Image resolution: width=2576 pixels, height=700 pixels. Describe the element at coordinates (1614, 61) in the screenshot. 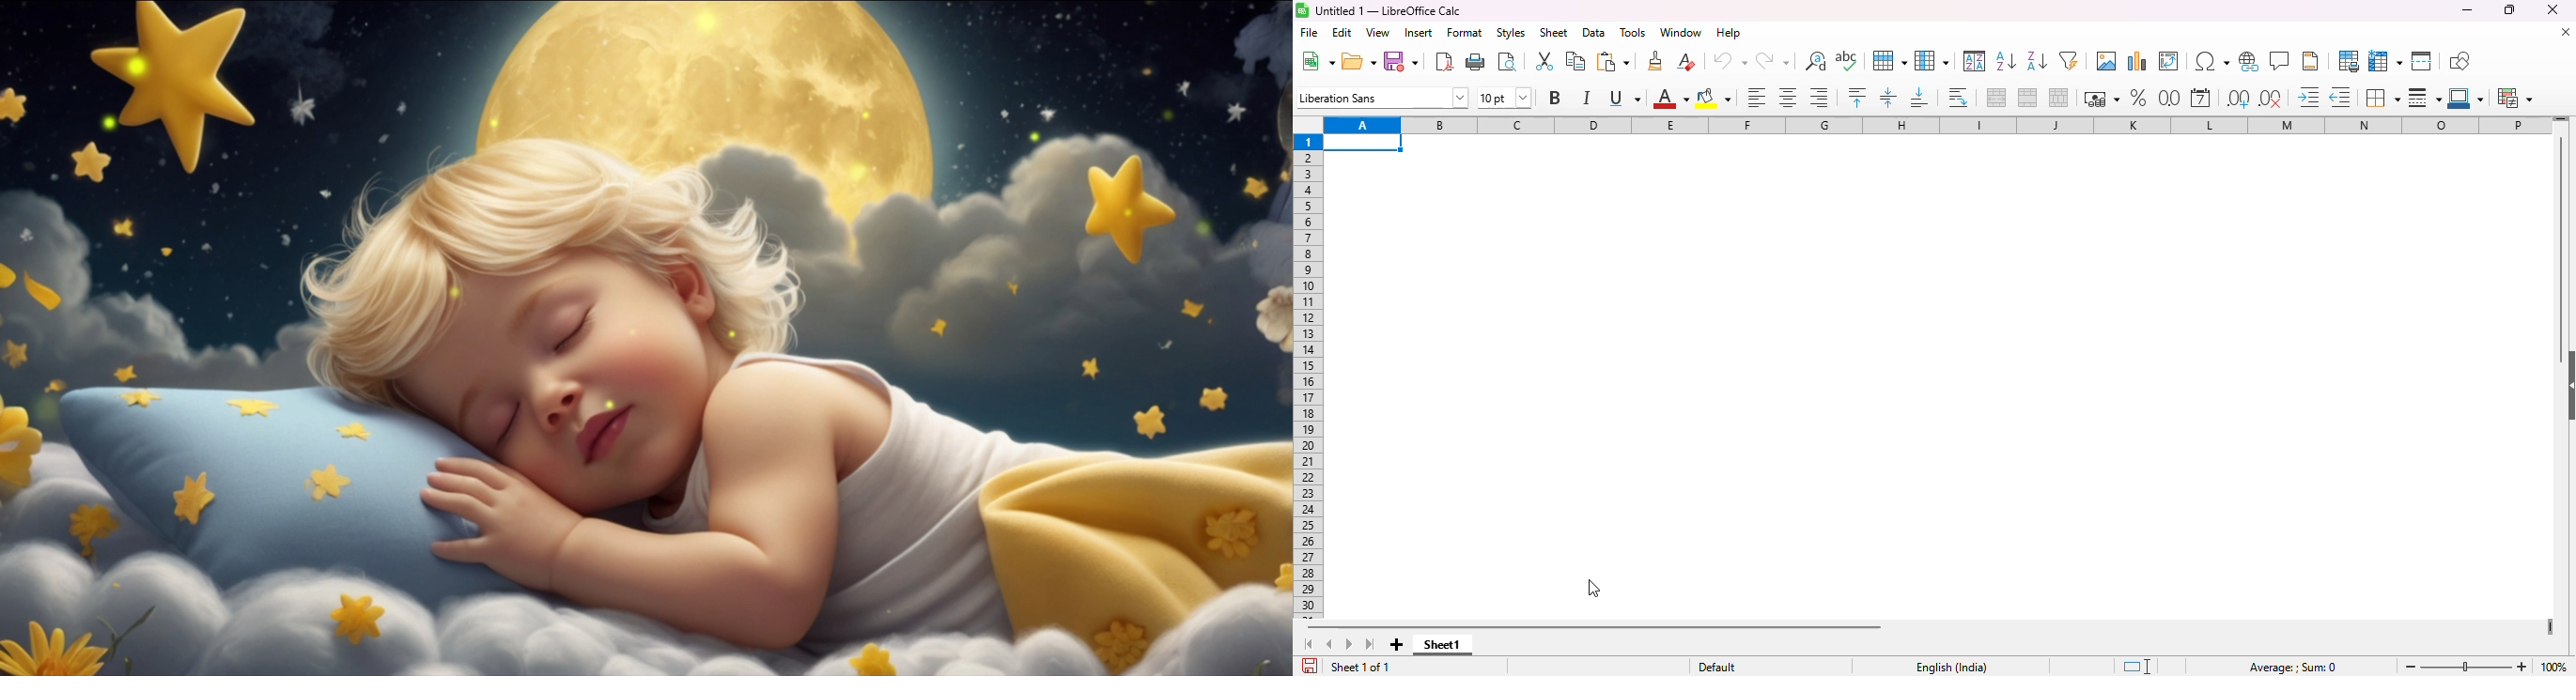

I see `paste` at that location.